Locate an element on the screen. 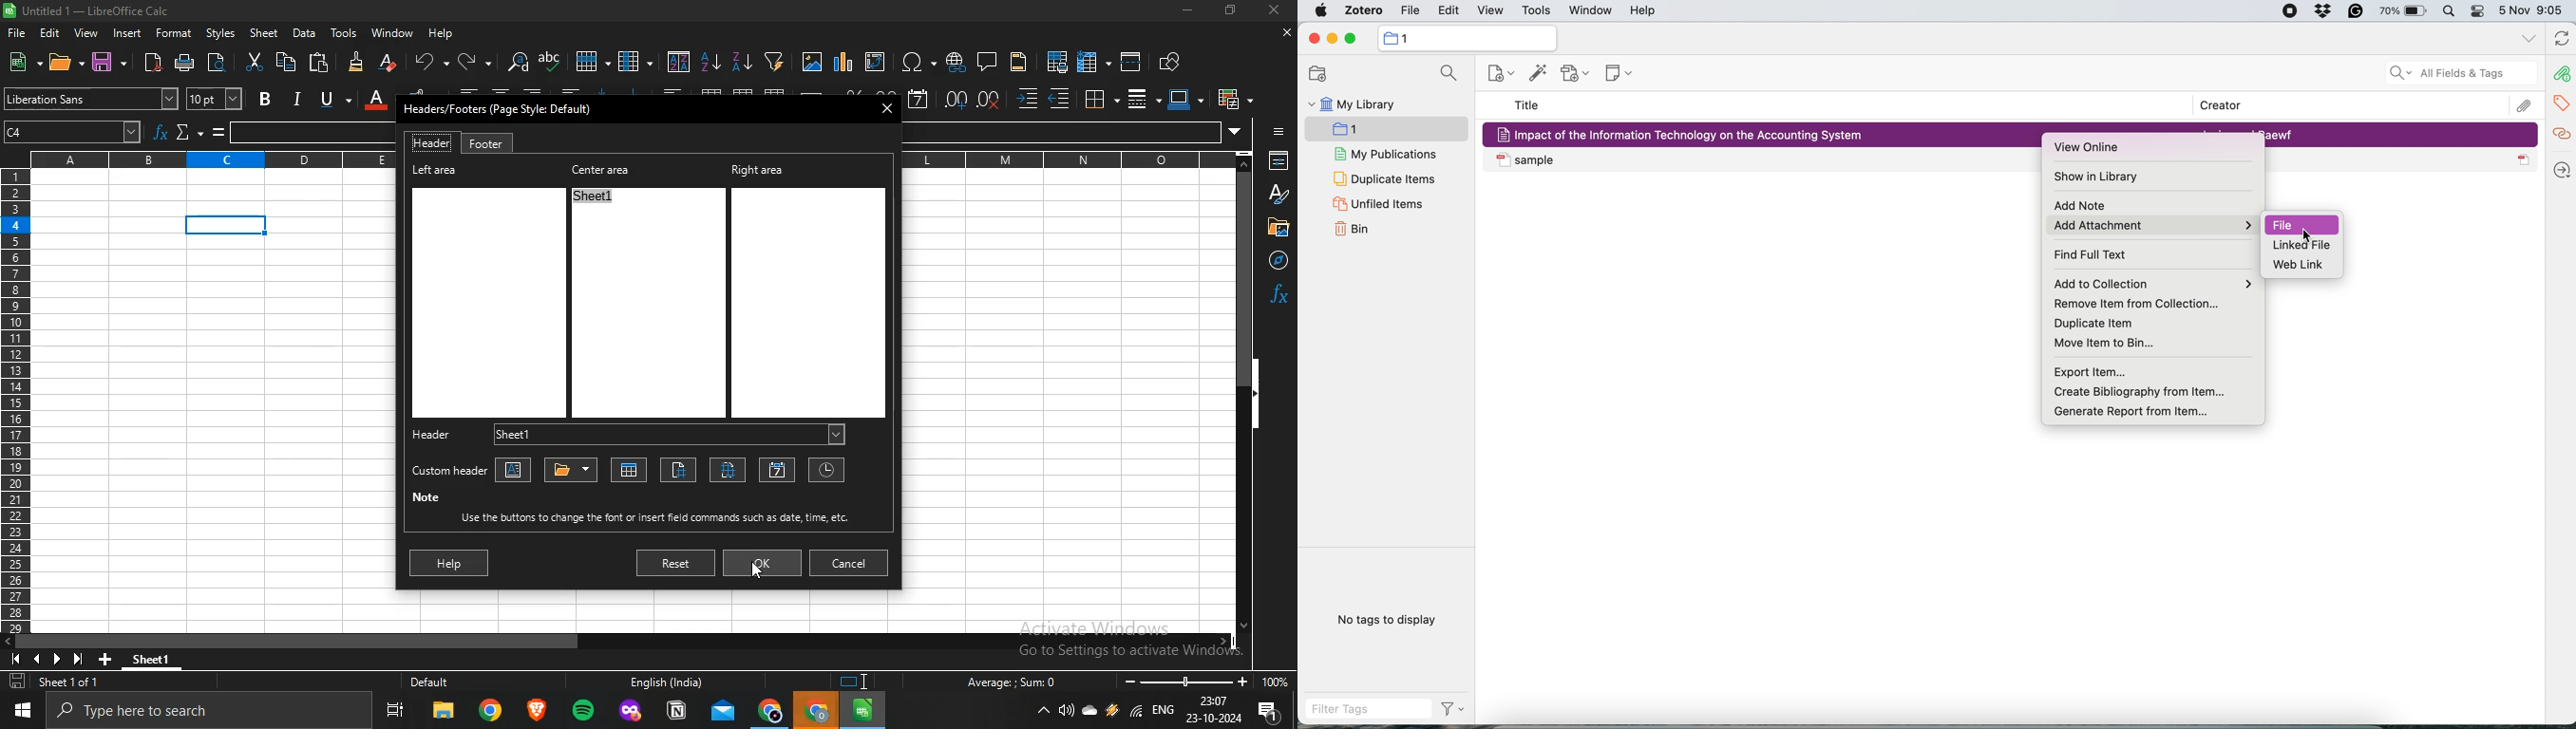 The image size is (2576, 756). window is located at coordinates (392, 32).